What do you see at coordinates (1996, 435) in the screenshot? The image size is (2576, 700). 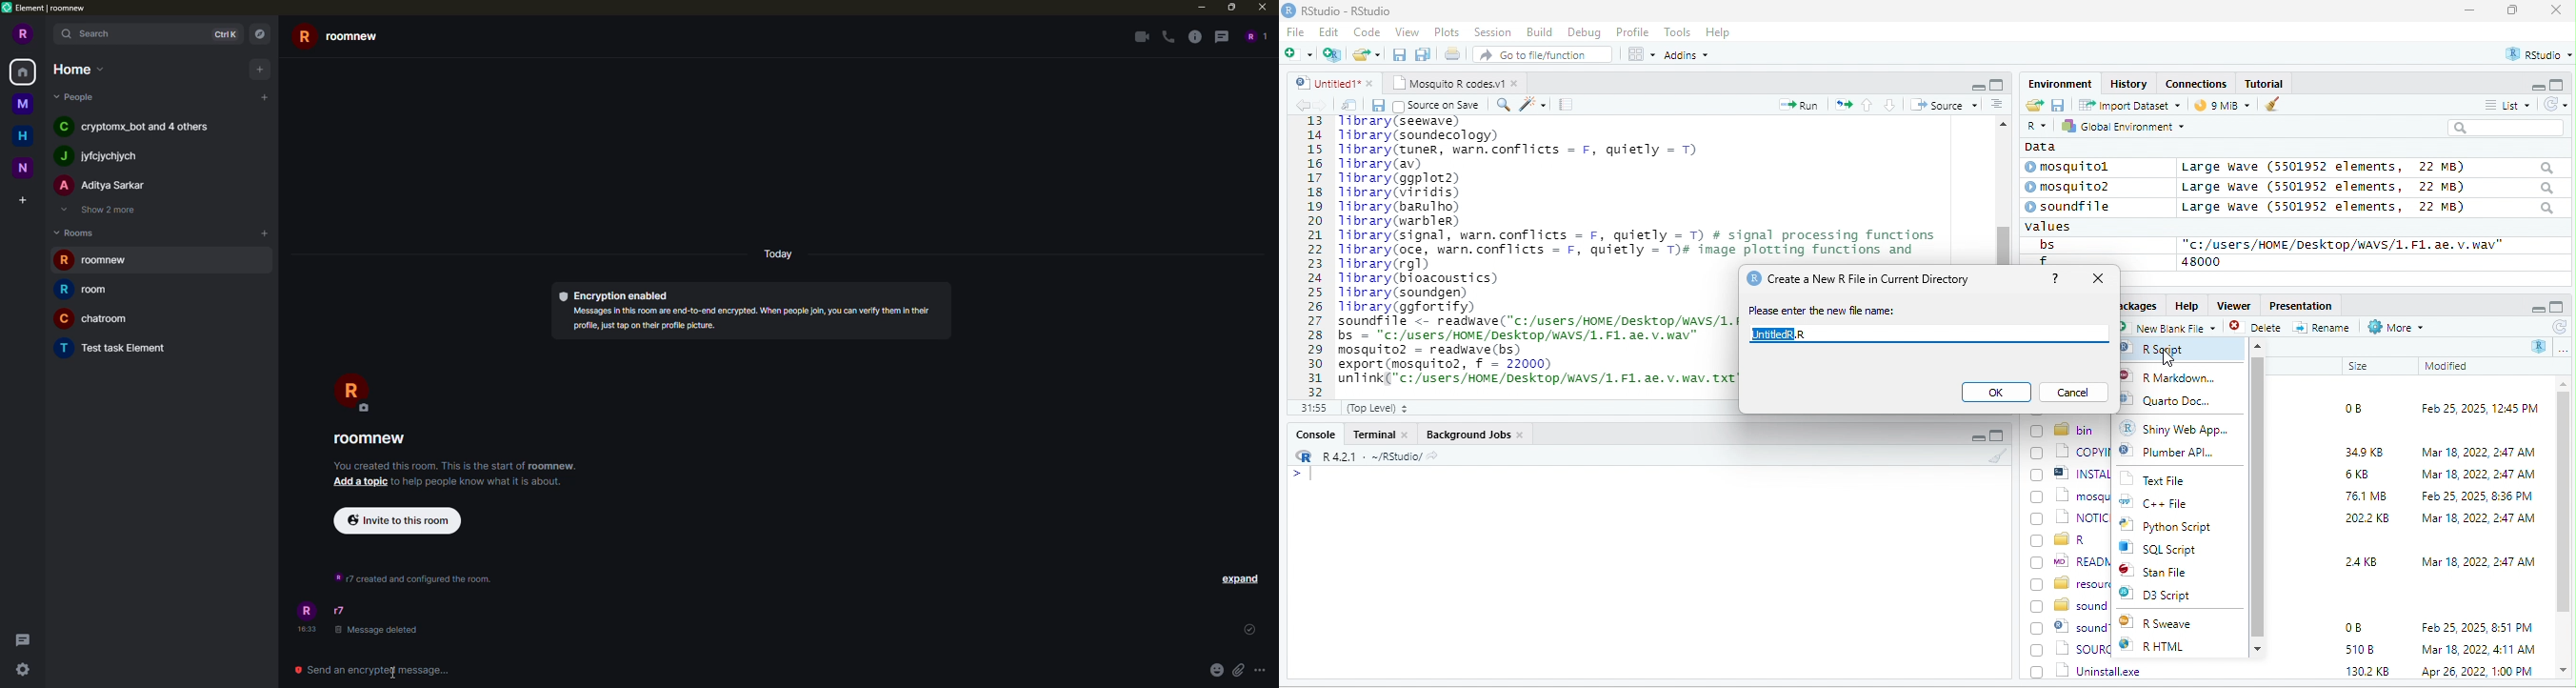 I see `maximize` at bounding box center [1996, 435].